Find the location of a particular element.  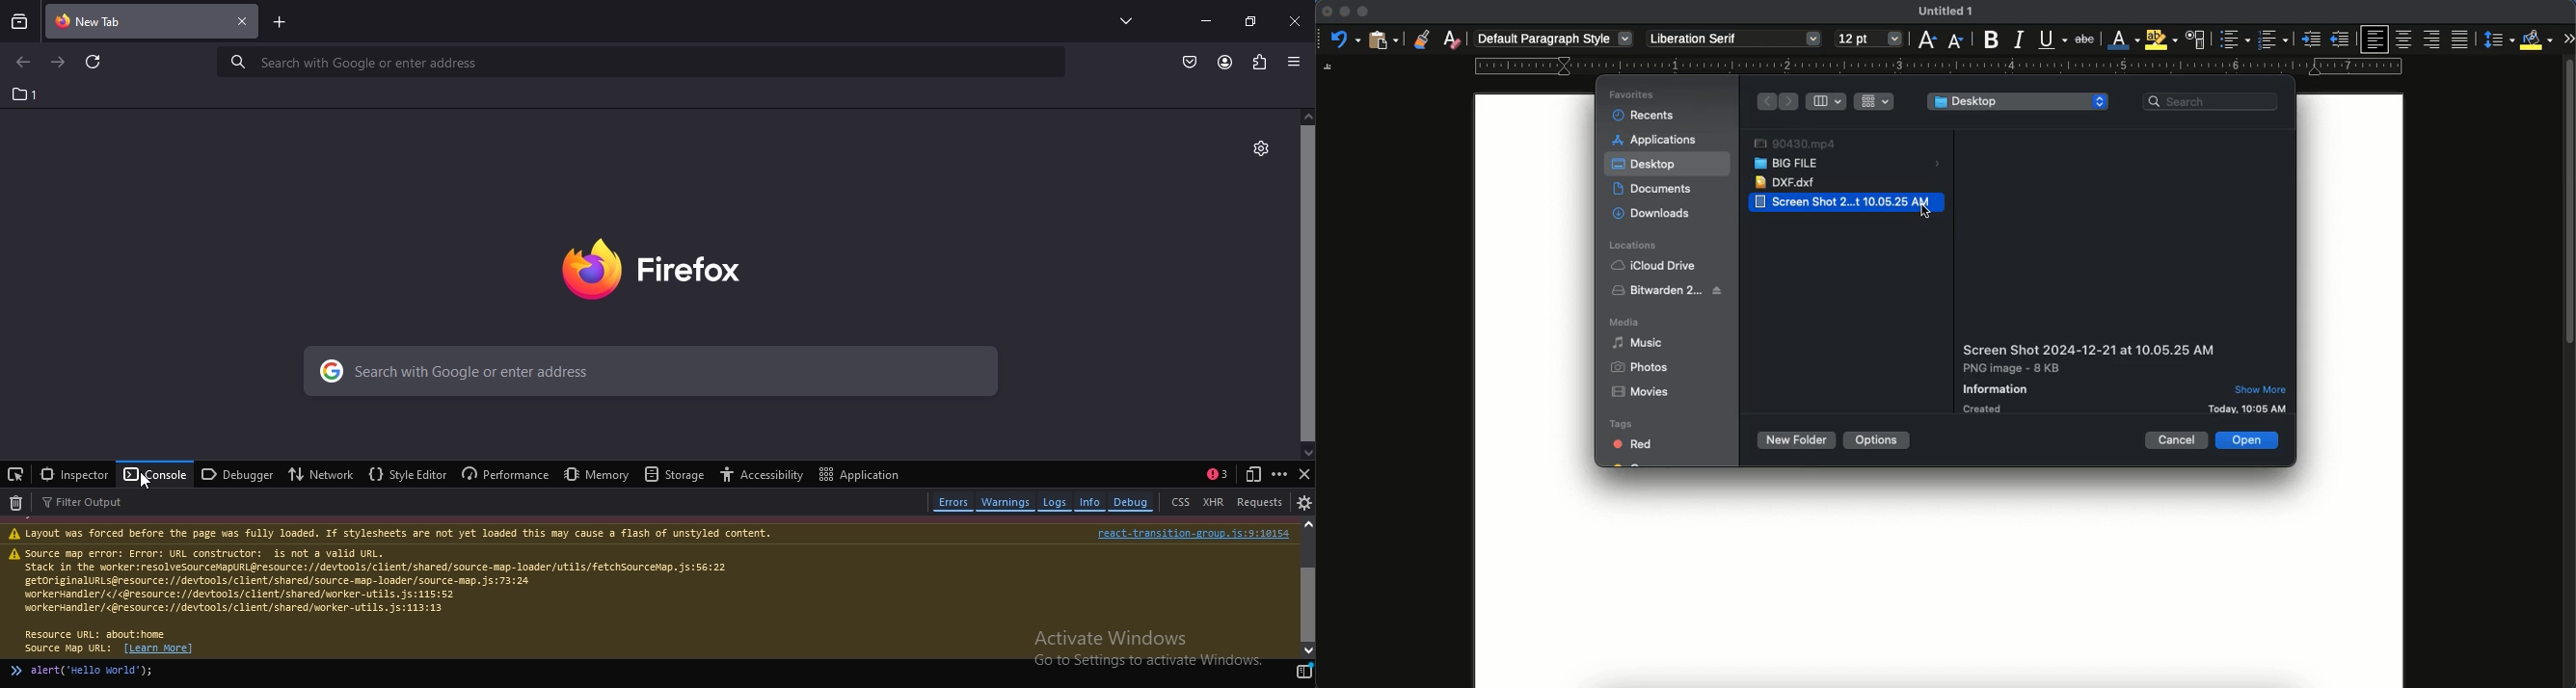

guide is located at coordinates (1938, 67).